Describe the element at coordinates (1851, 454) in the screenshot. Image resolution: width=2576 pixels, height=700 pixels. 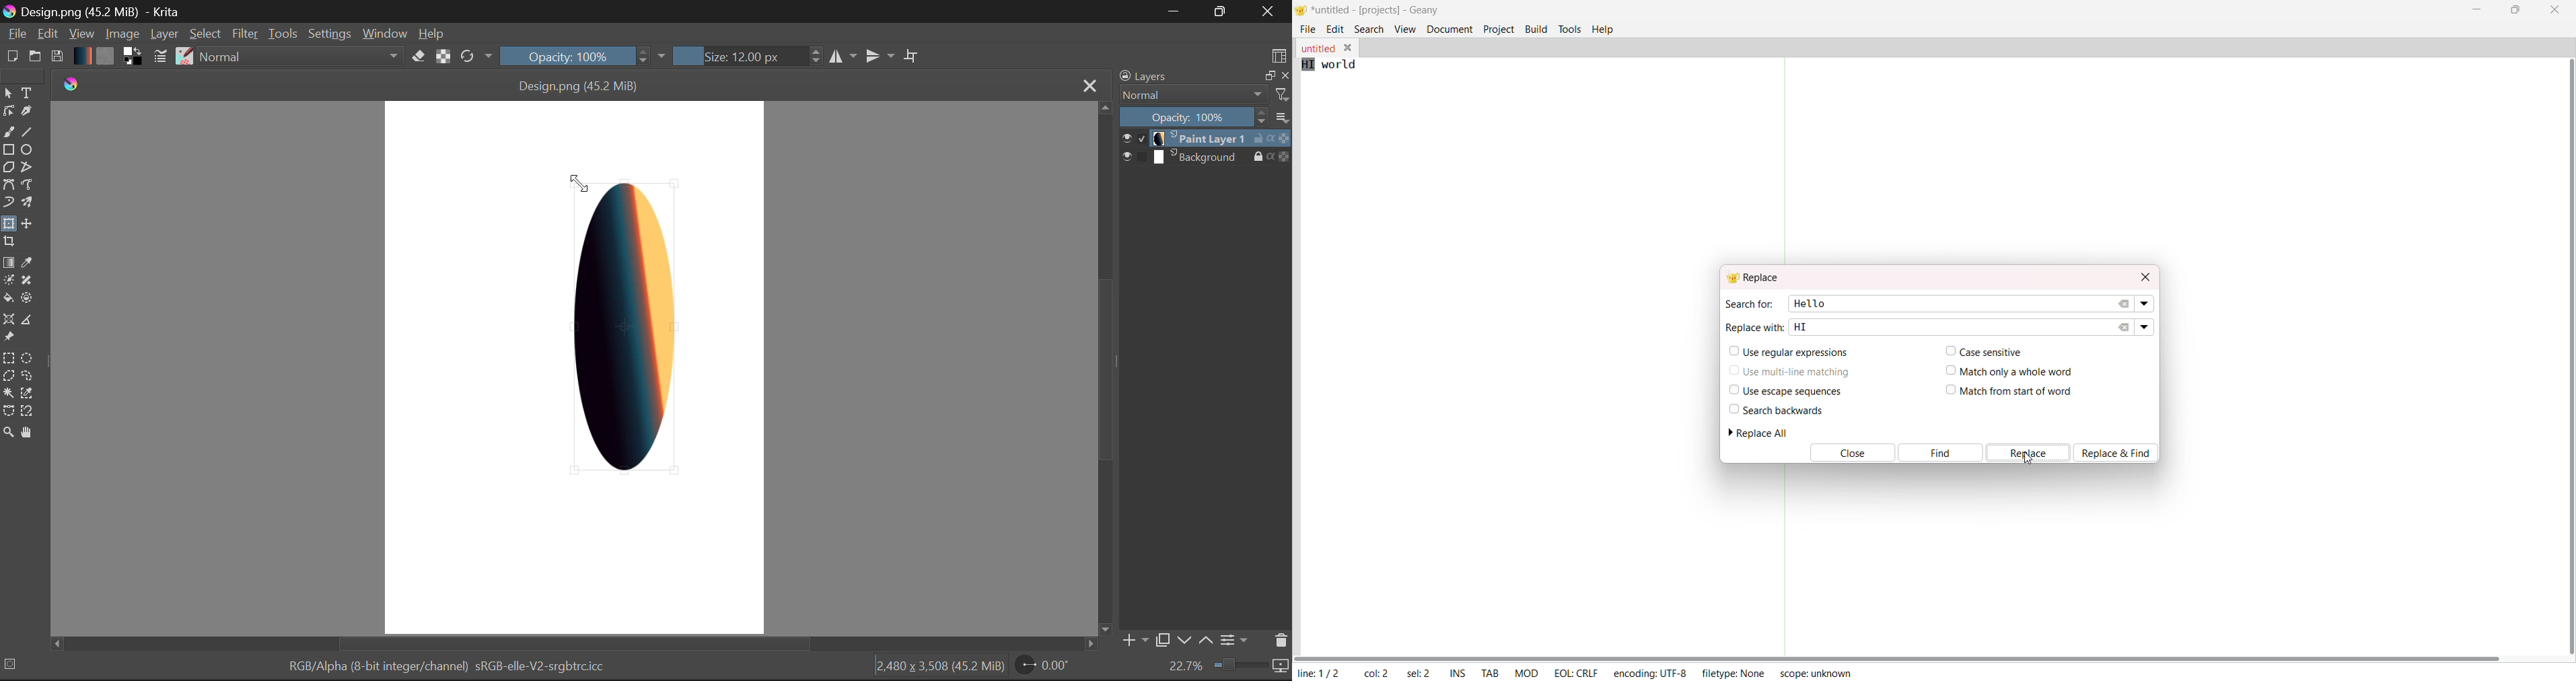
I see `Close` at that location.